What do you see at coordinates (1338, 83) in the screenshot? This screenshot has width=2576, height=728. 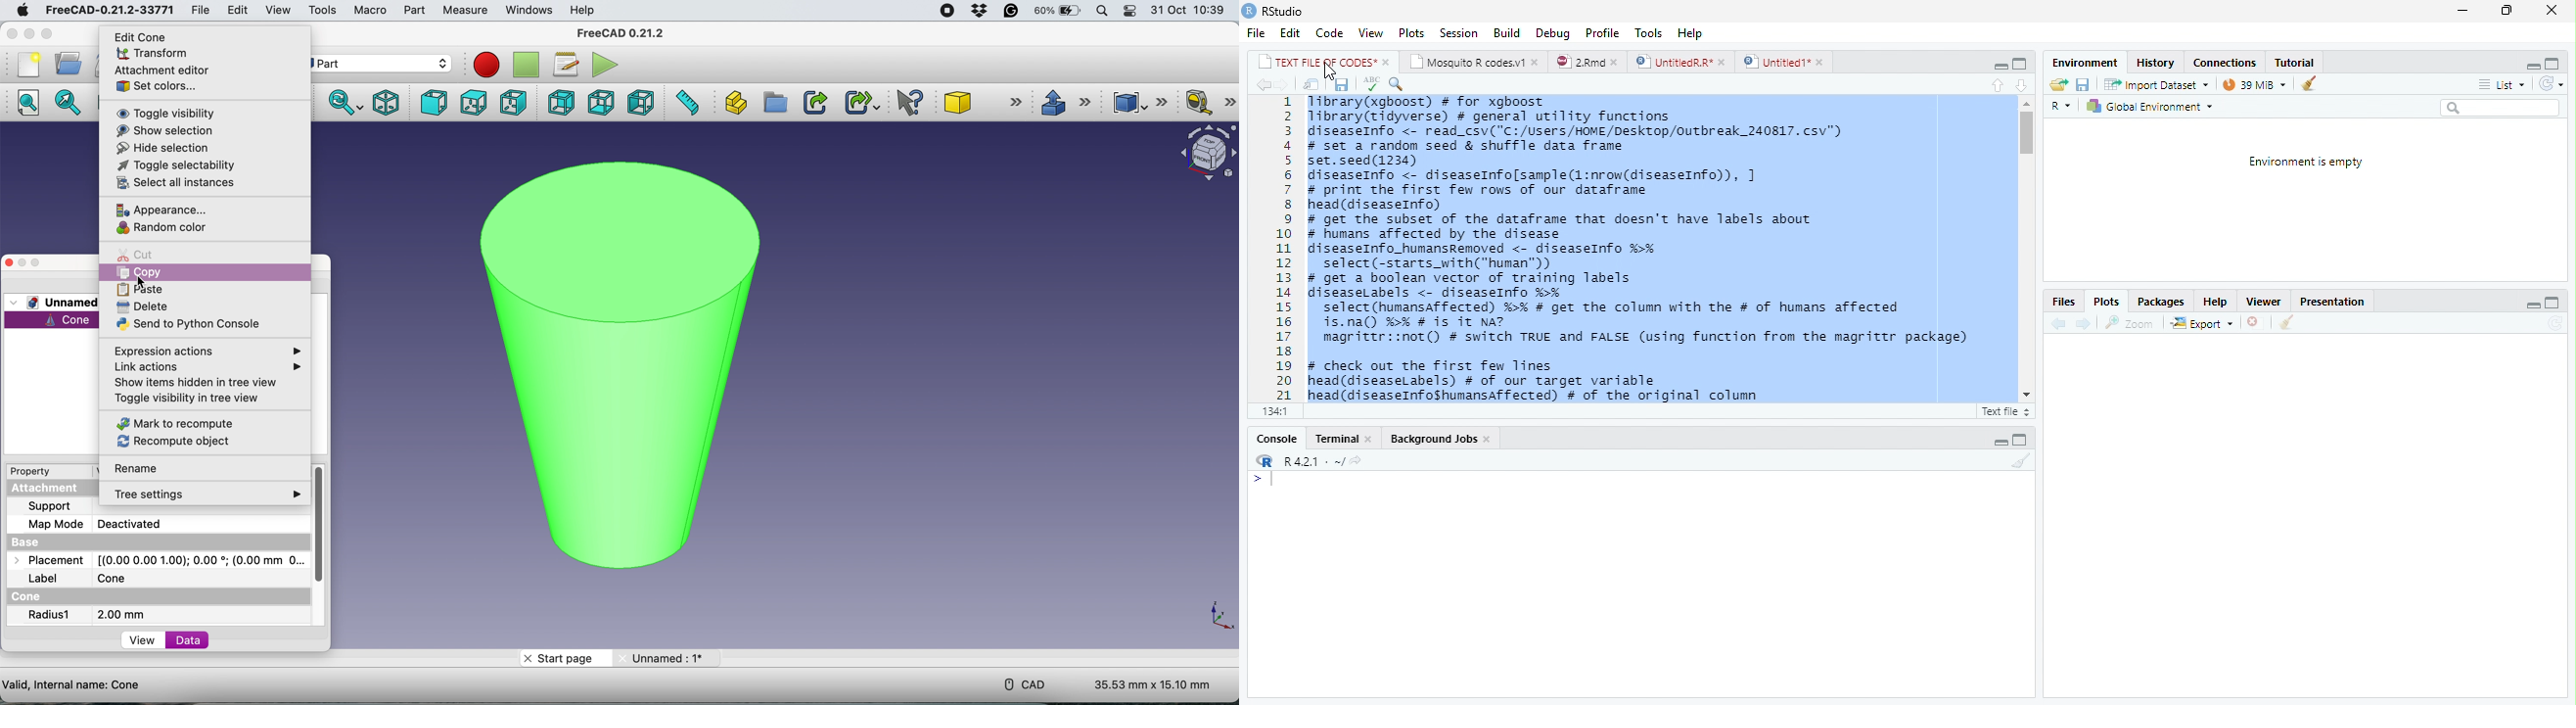 I see `Save` at bounding box center [1338, 83].